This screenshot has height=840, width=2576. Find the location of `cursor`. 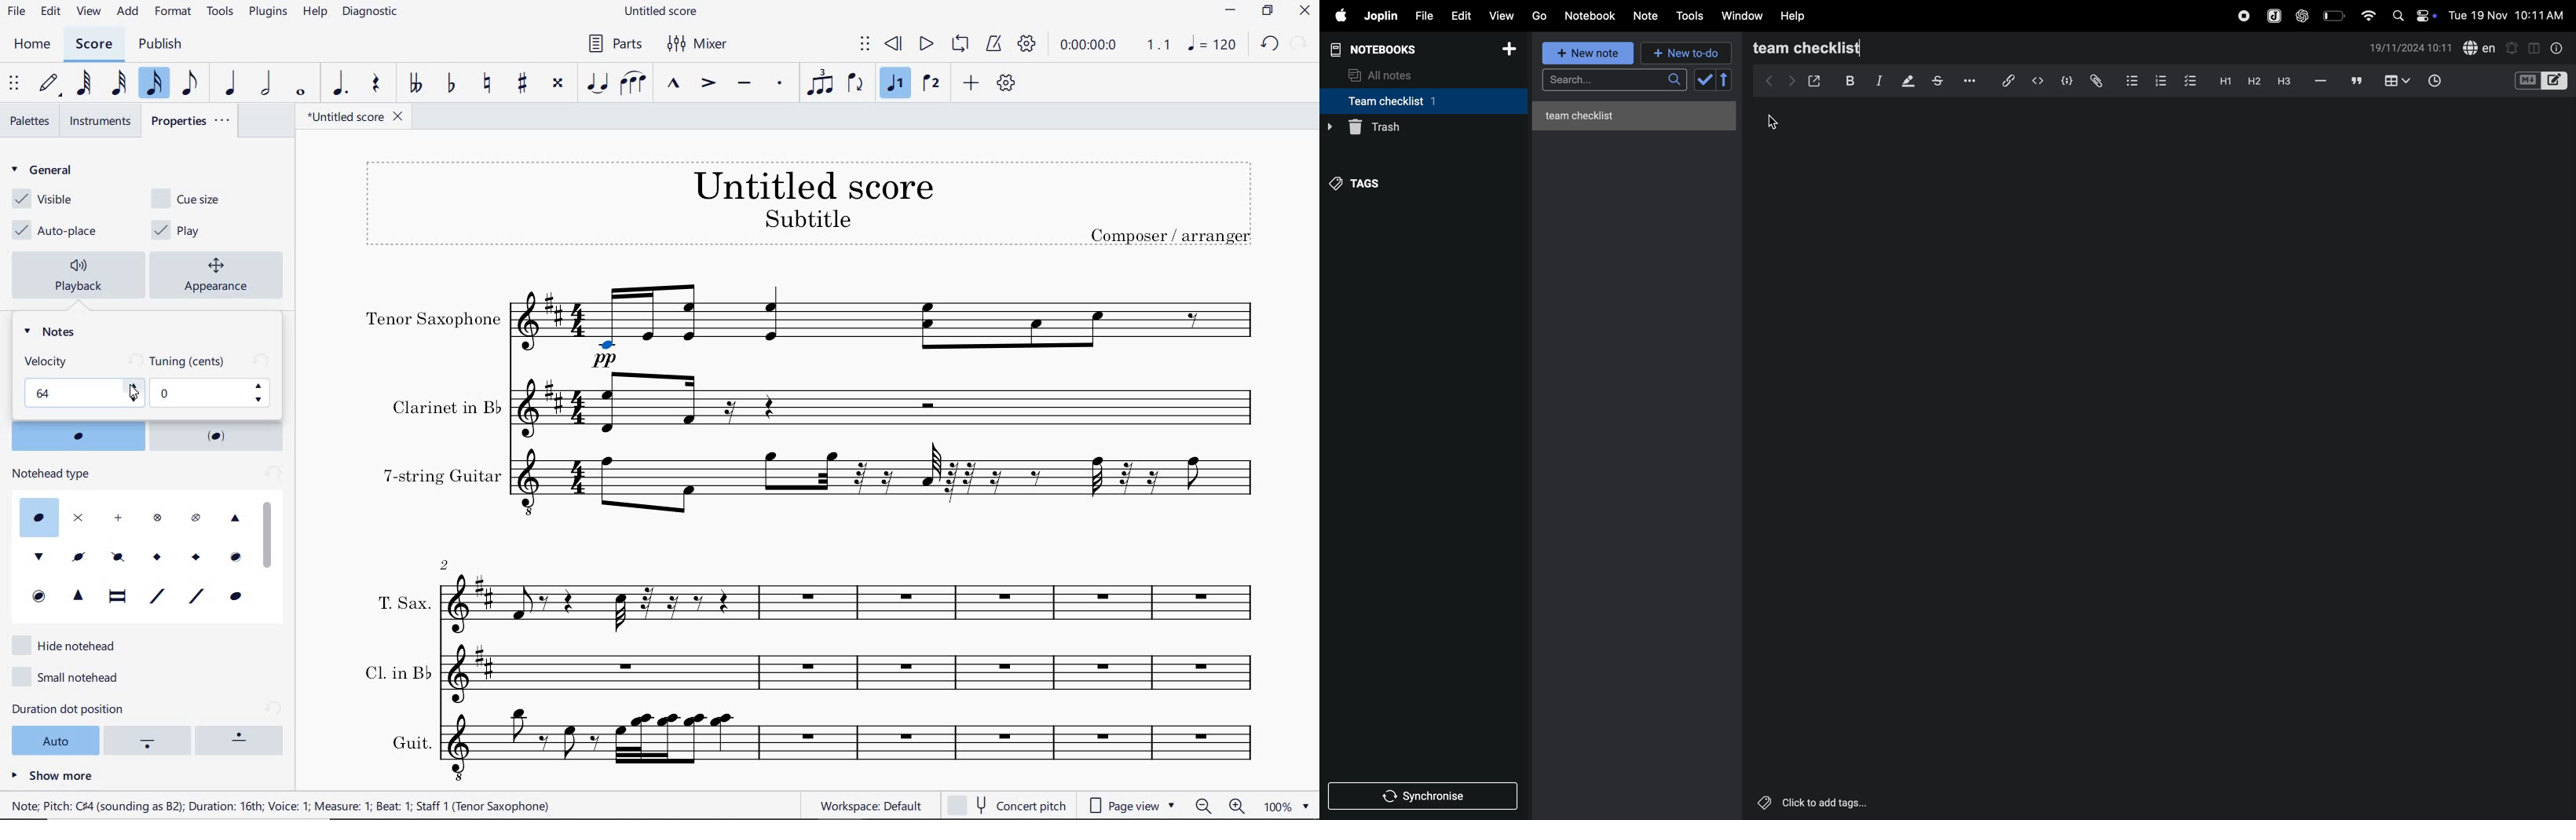

cursor is located at coordinates (133, 393).